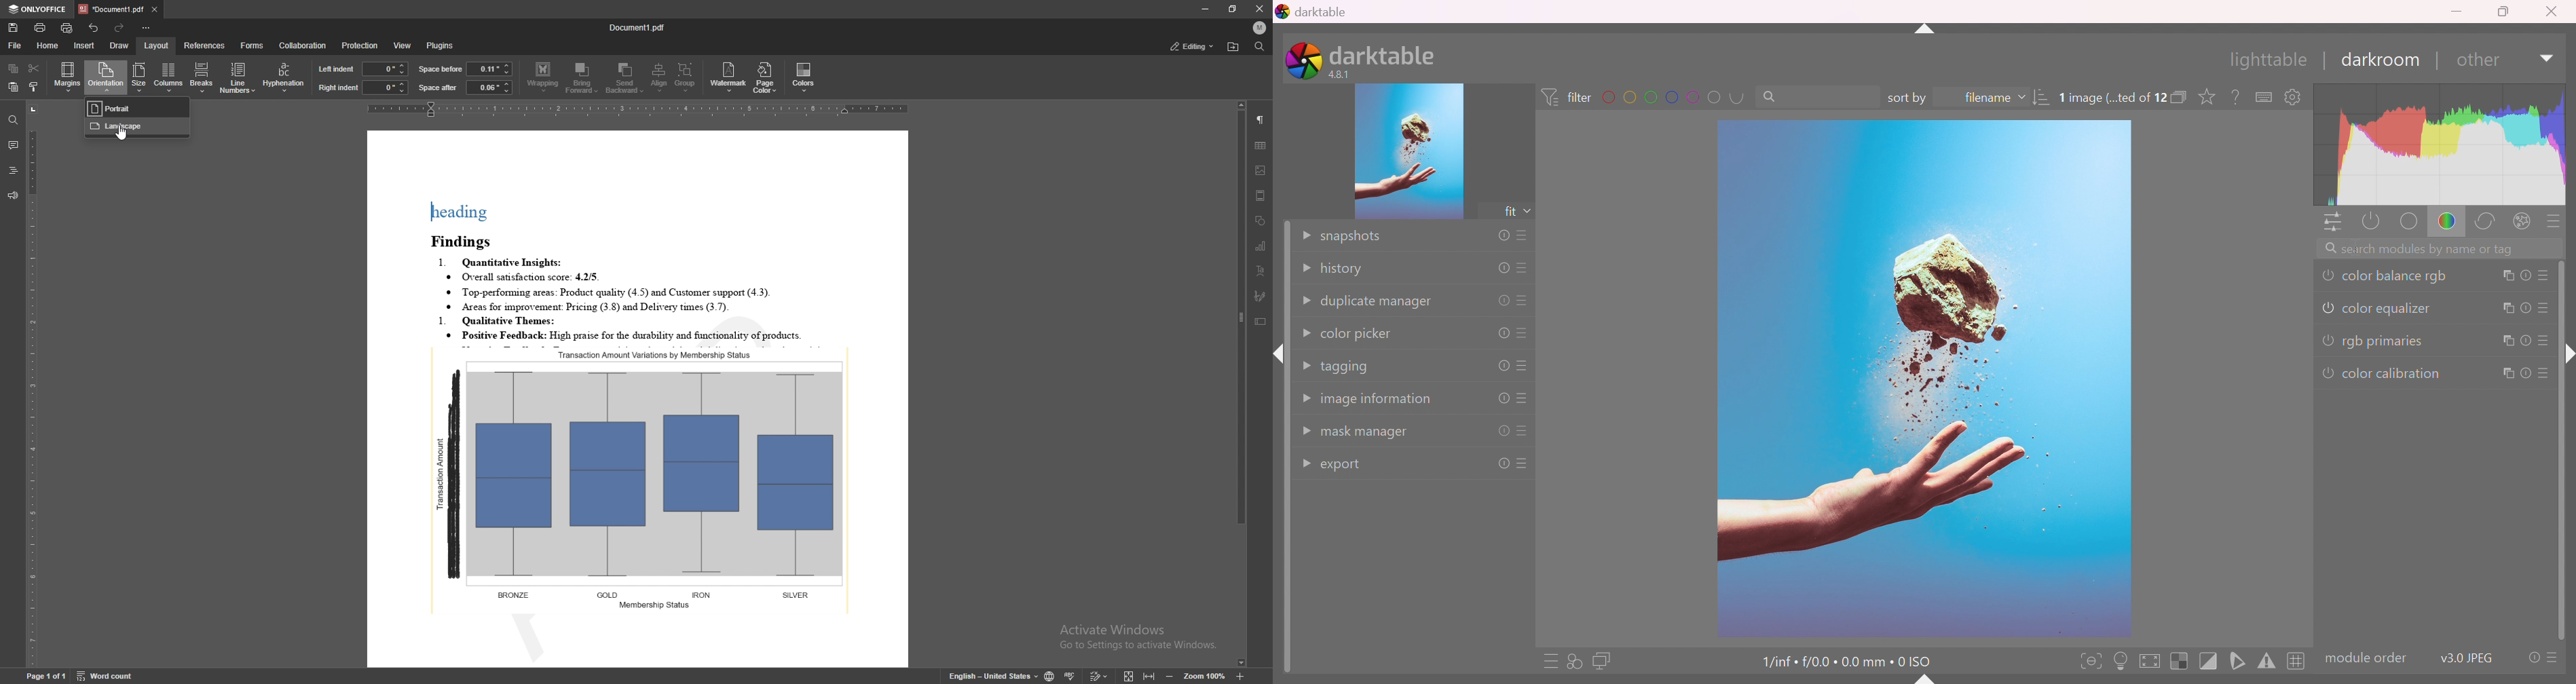  Describe the element at coordinates (2264, 98) in the screenshot. I see `define shortcuts` at that location.